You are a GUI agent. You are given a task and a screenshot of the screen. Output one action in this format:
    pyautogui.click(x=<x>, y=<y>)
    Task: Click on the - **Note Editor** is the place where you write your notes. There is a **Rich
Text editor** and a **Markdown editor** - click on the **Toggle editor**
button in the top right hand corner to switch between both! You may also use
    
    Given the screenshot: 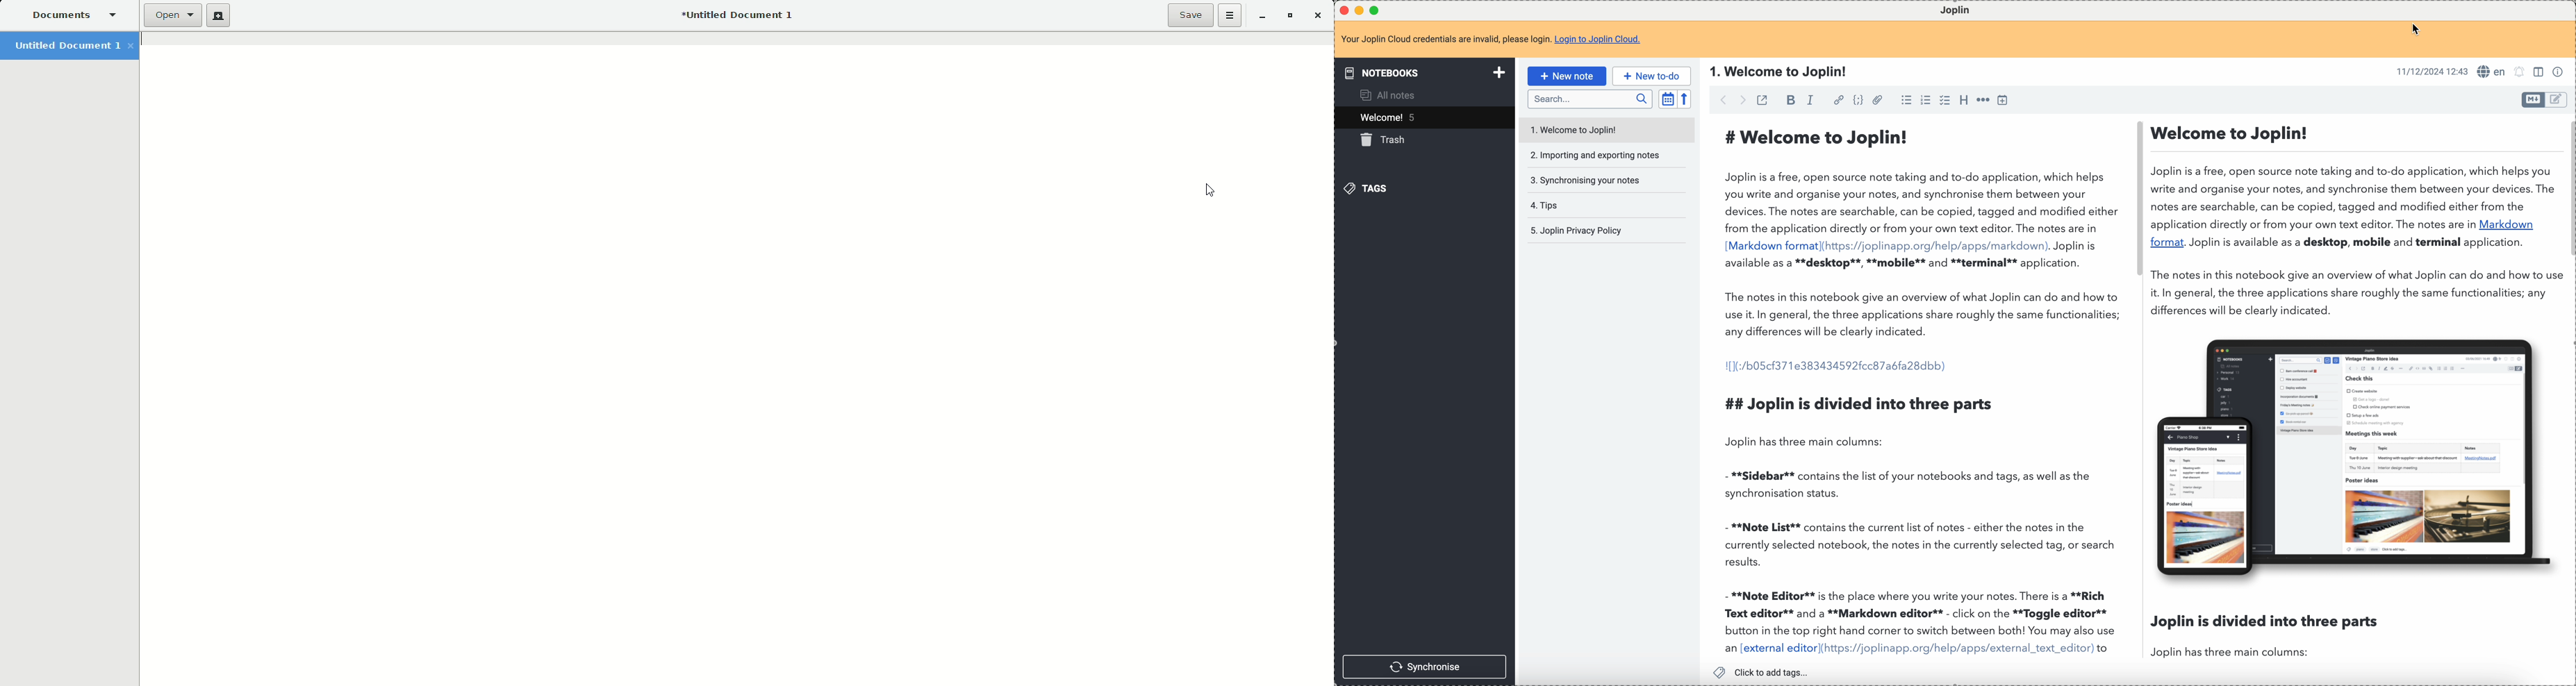 What is the action you would take?
    pyautogui.click(x=1921, y=611)
    